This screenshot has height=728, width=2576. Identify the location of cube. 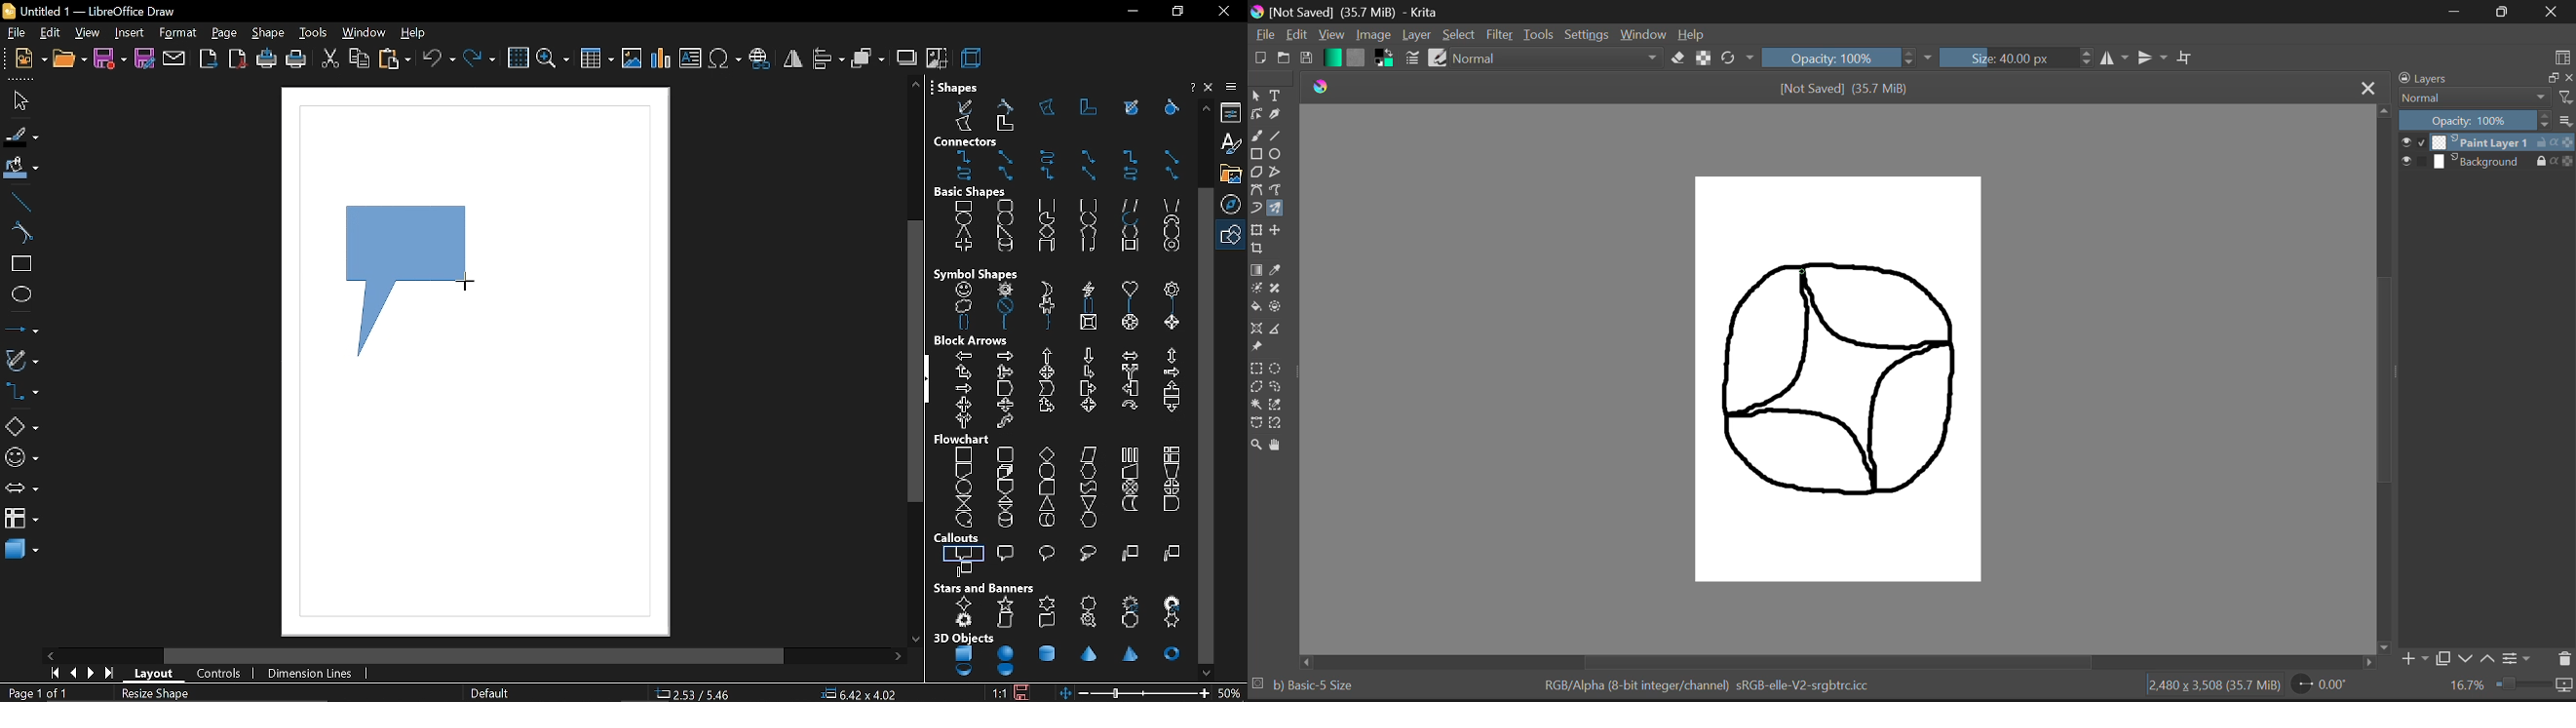
(965, 654).